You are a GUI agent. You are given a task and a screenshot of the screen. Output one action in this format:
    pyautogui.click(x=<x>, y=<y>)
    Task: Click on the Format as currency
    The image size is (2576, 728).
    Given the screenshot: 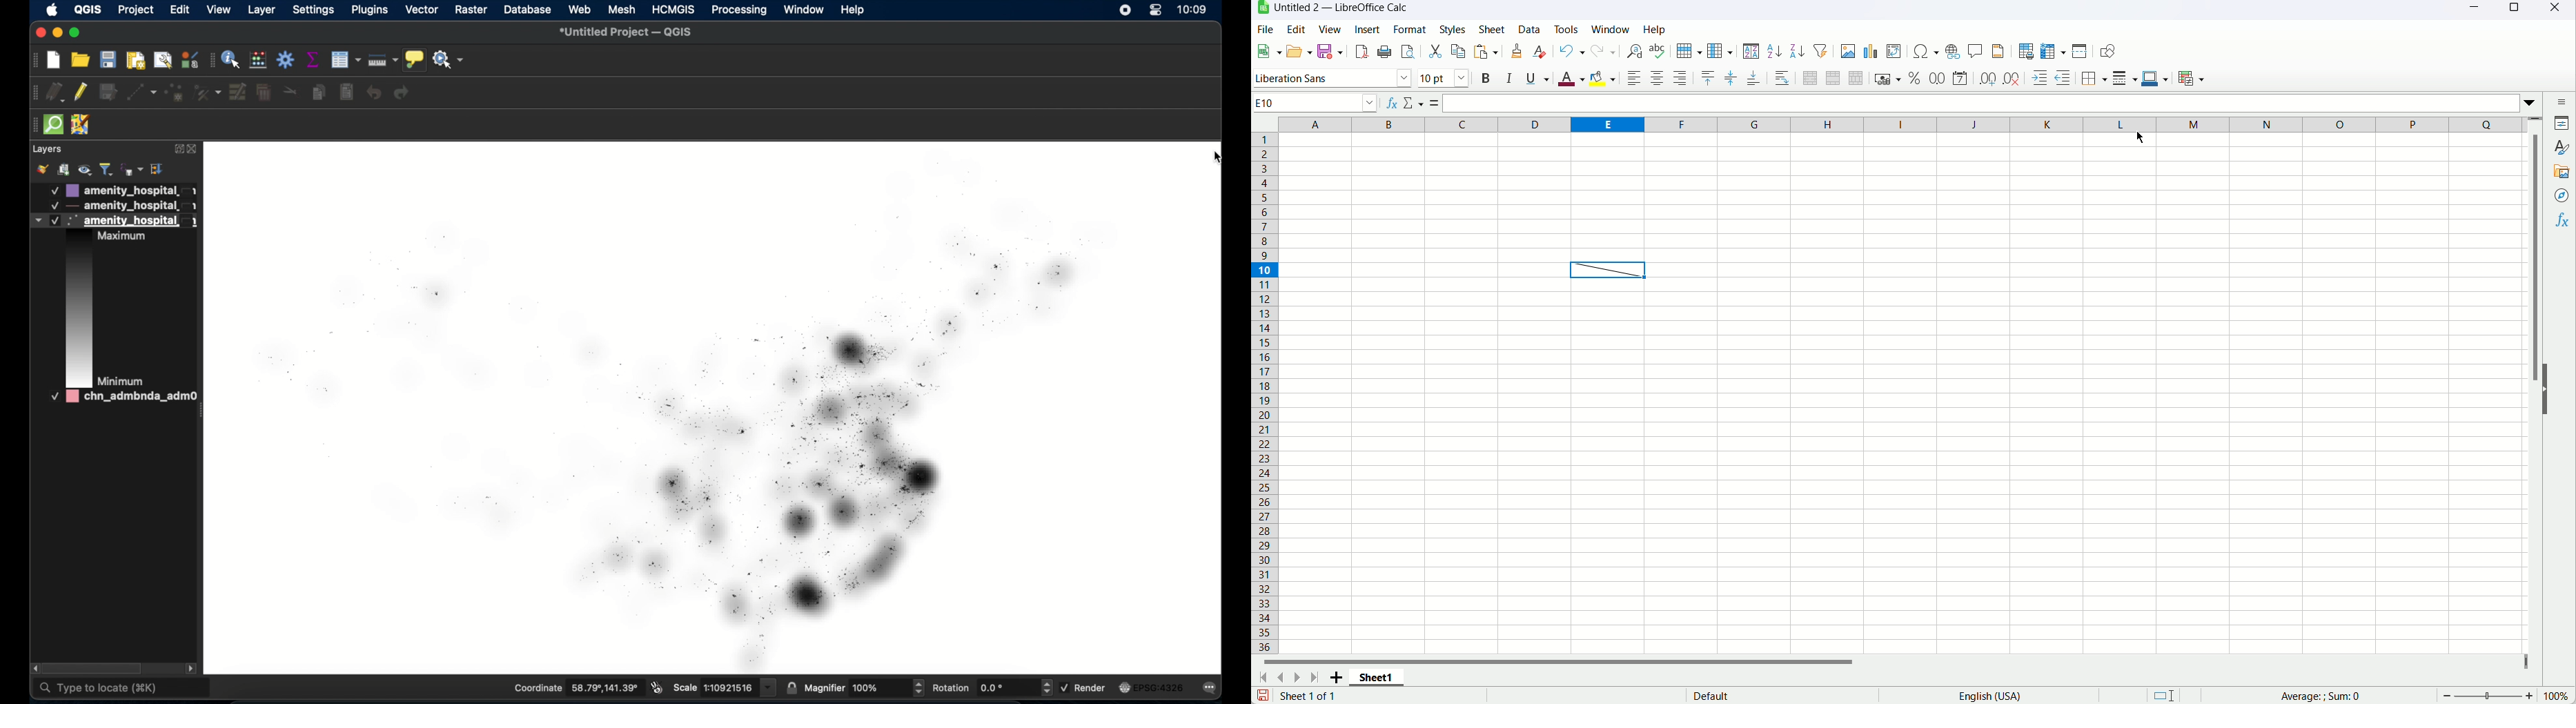 What is the action you would take?
    pyautogui.click(x=1888, y=79)
    